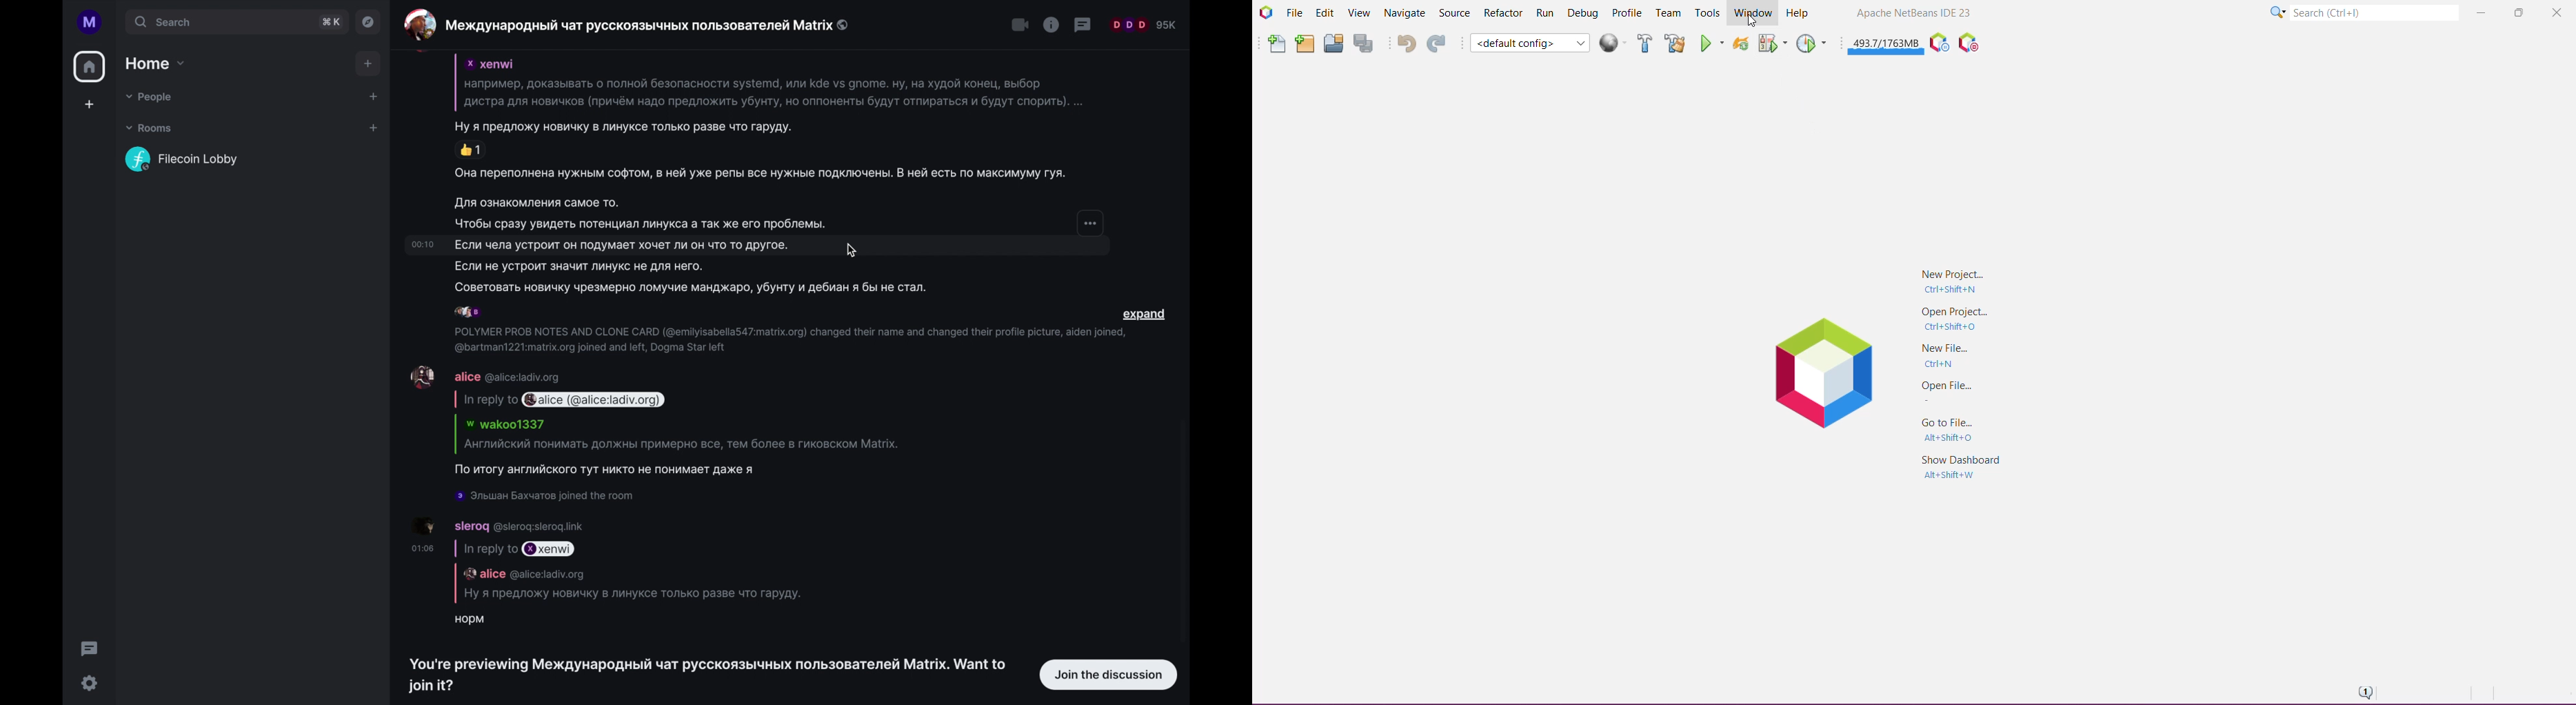 This screenshot has height=728, width=2576. Describe the element at coordinates (1144, 314) in the screenshot. I see `expand` at that location.